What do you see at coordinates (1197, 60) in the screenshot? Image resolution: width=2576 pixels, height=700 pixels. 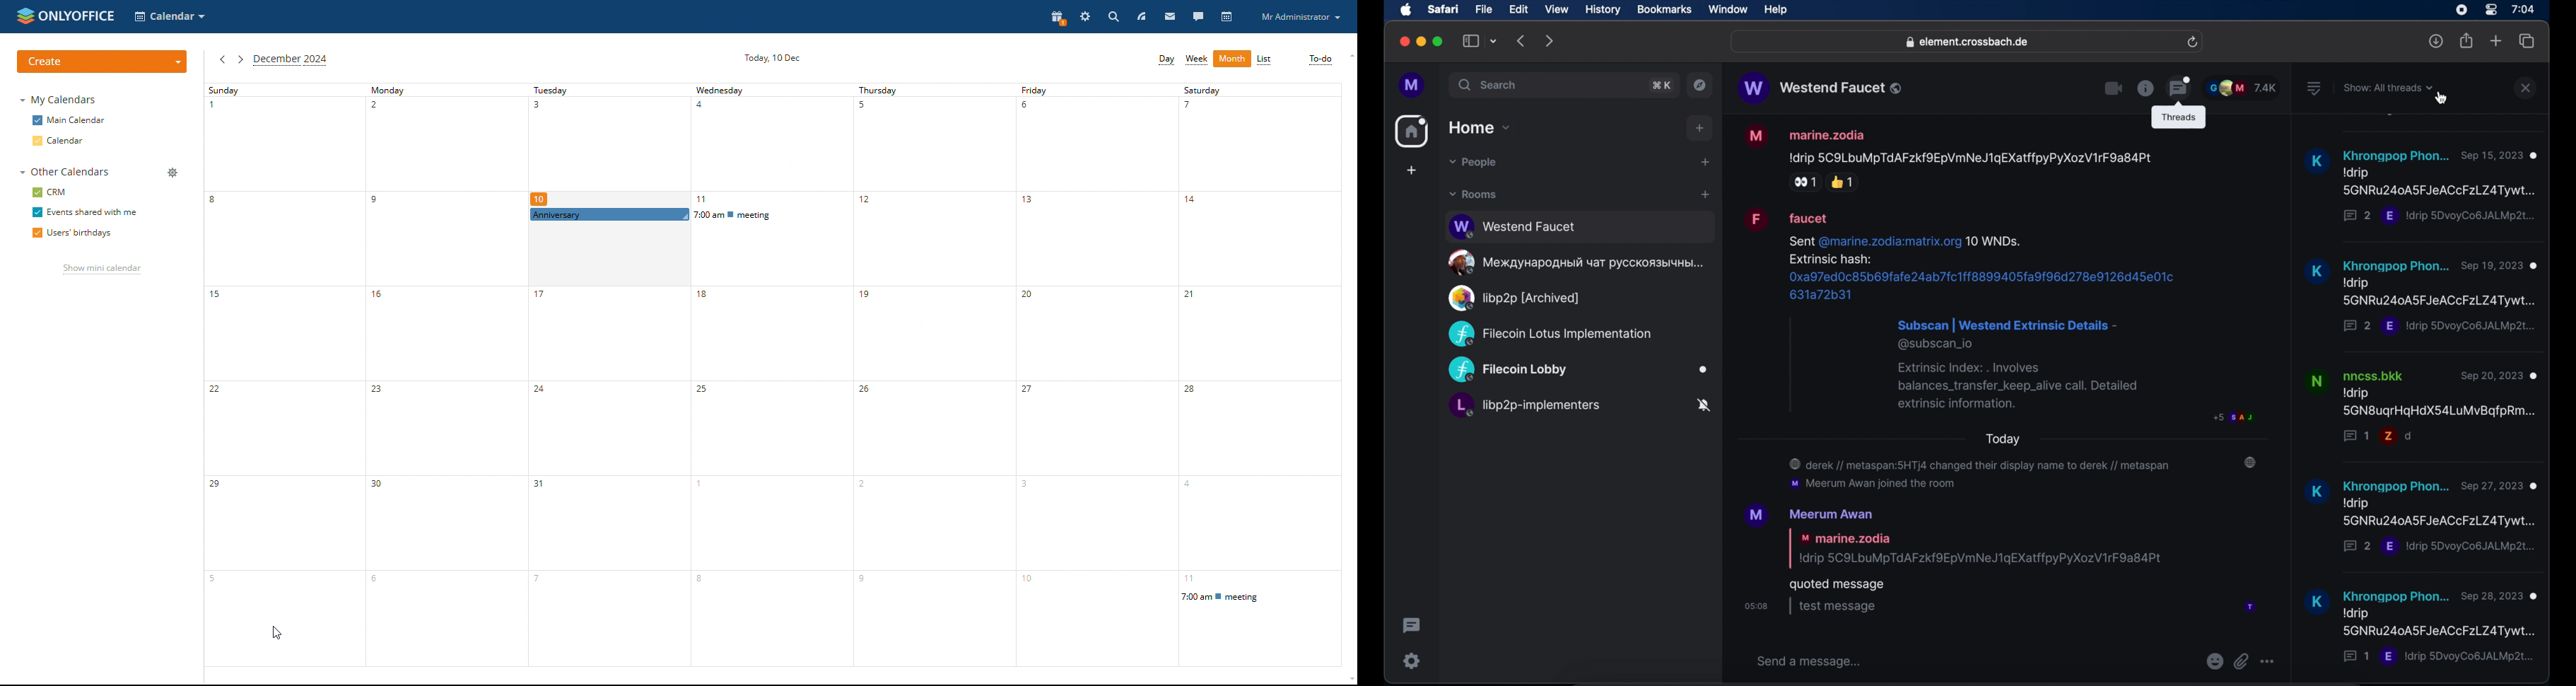 I see `week view` at bounding box center [1197, 60].